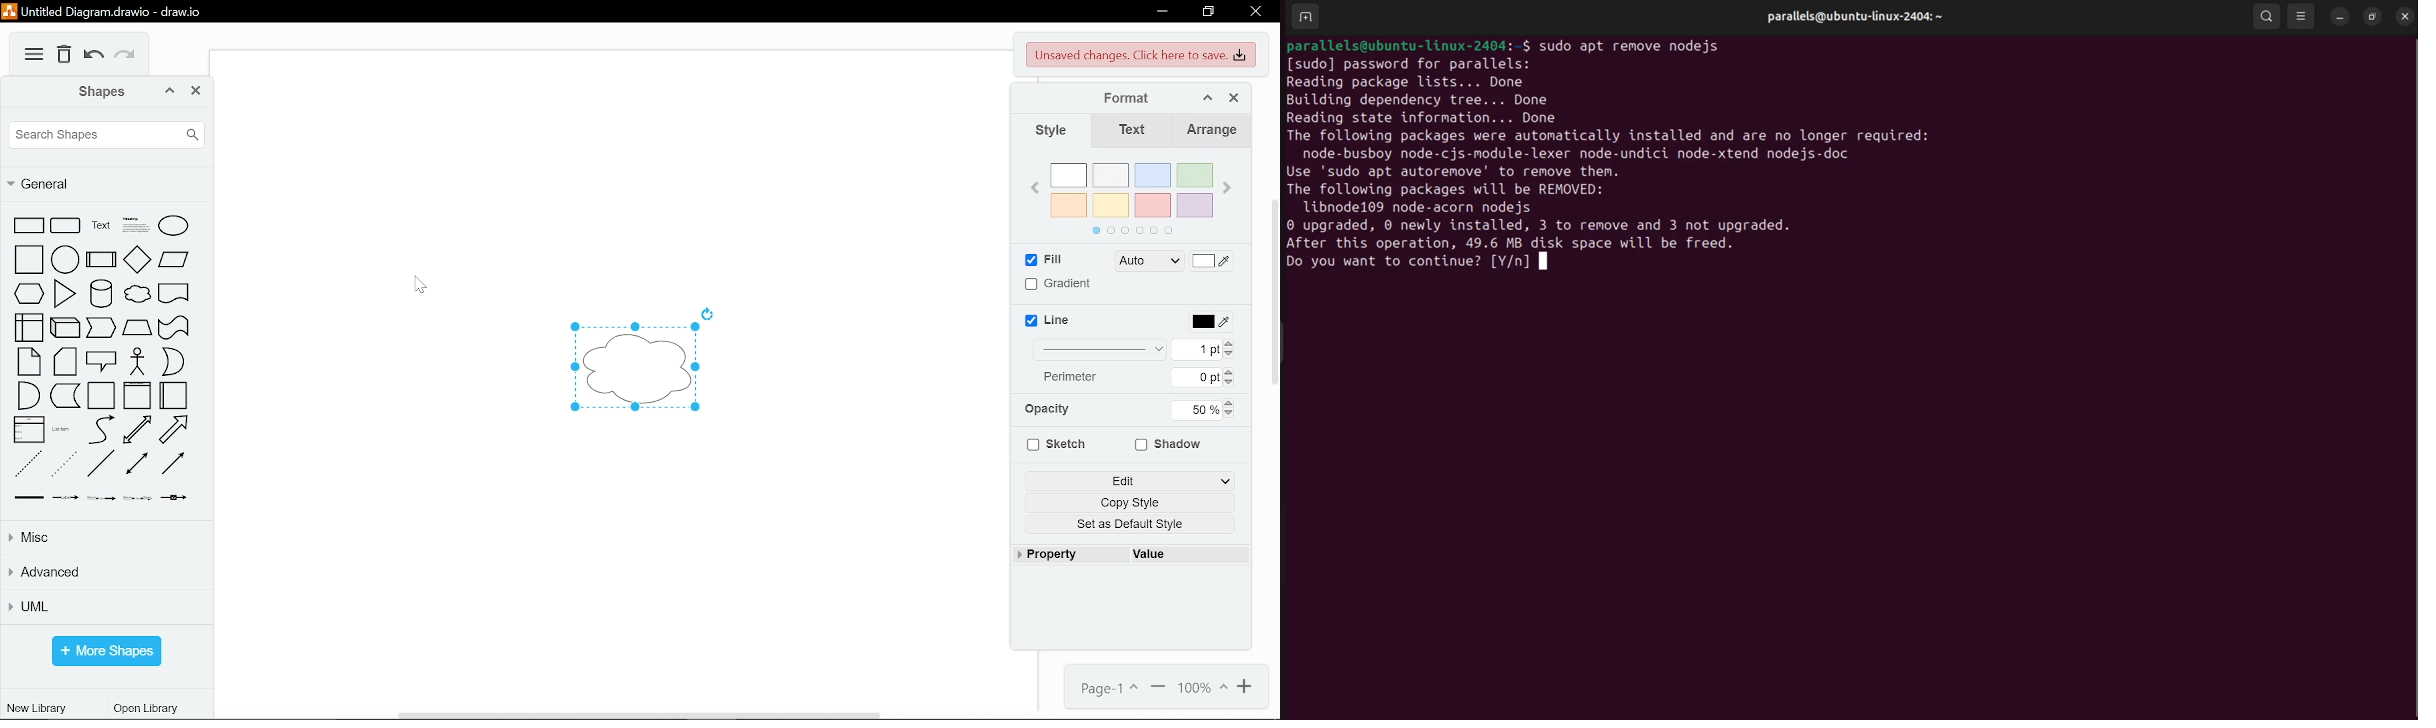  What do you see at coordinates (138, 328) in the screenshot?
I see `trapezoid` at bounding box center [138, 328].